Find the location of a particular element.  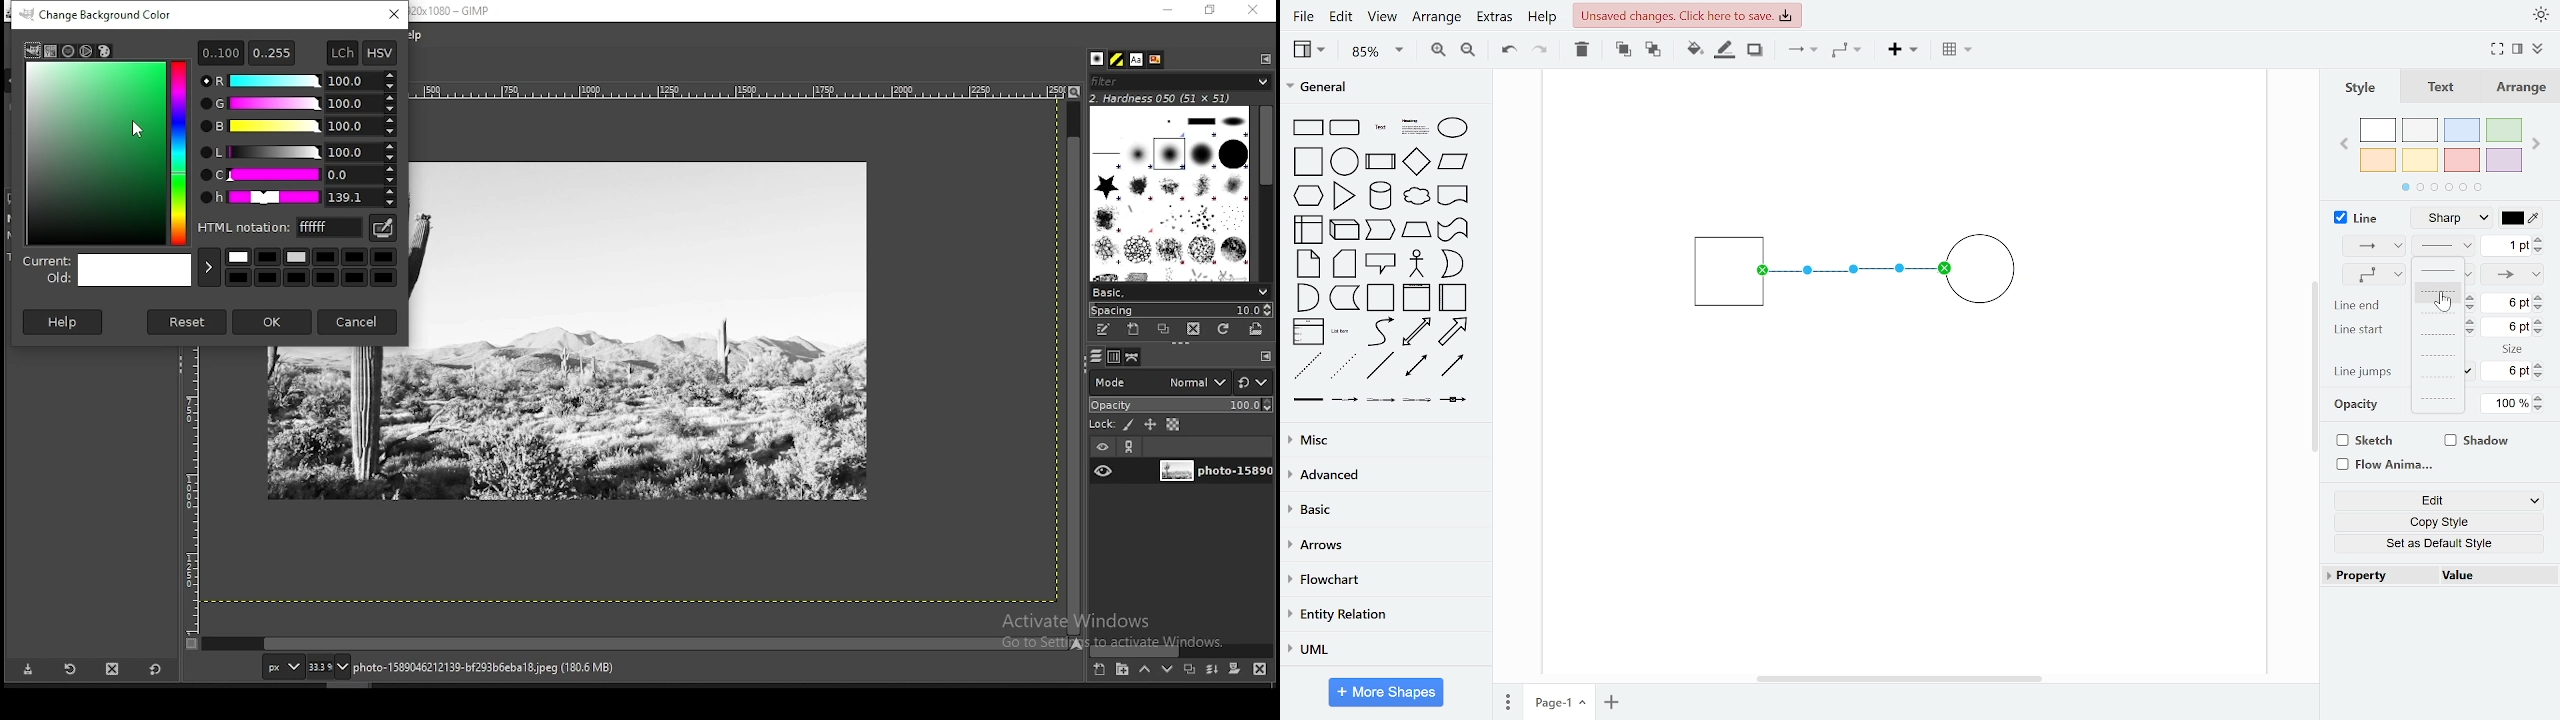

view is located at coordinates (1380, 18).